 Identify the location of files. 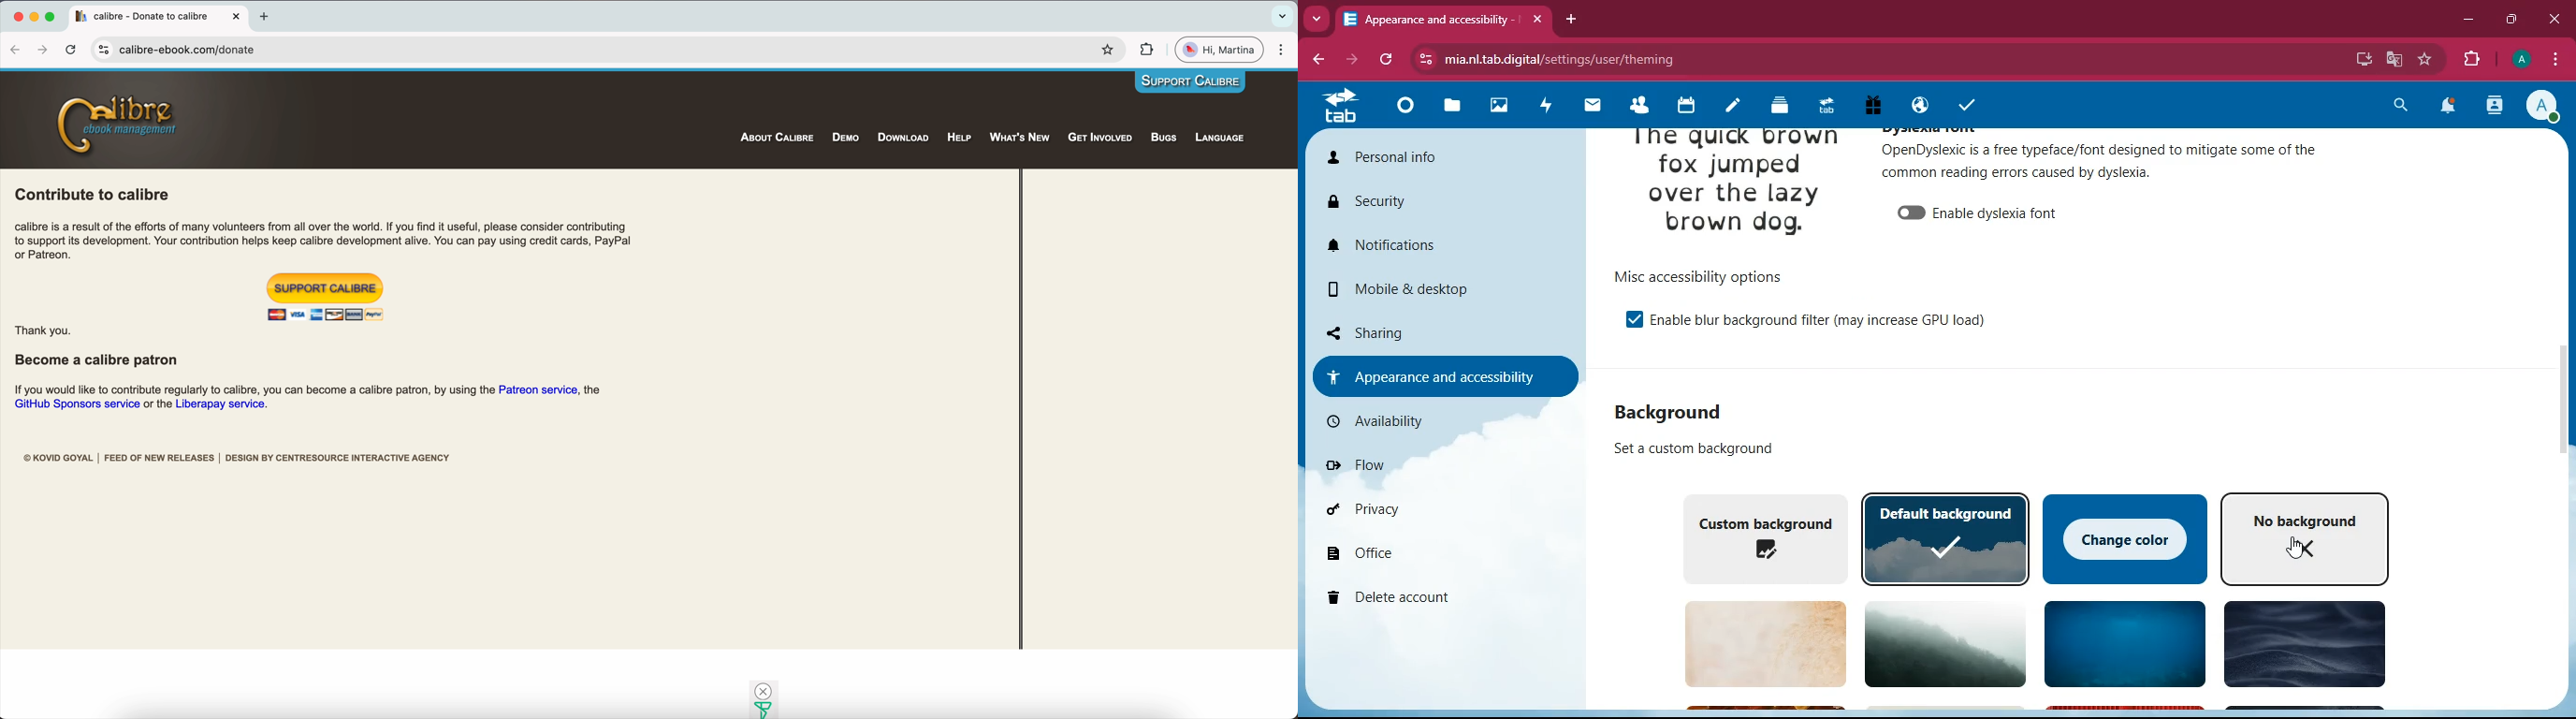
(1448, 108).